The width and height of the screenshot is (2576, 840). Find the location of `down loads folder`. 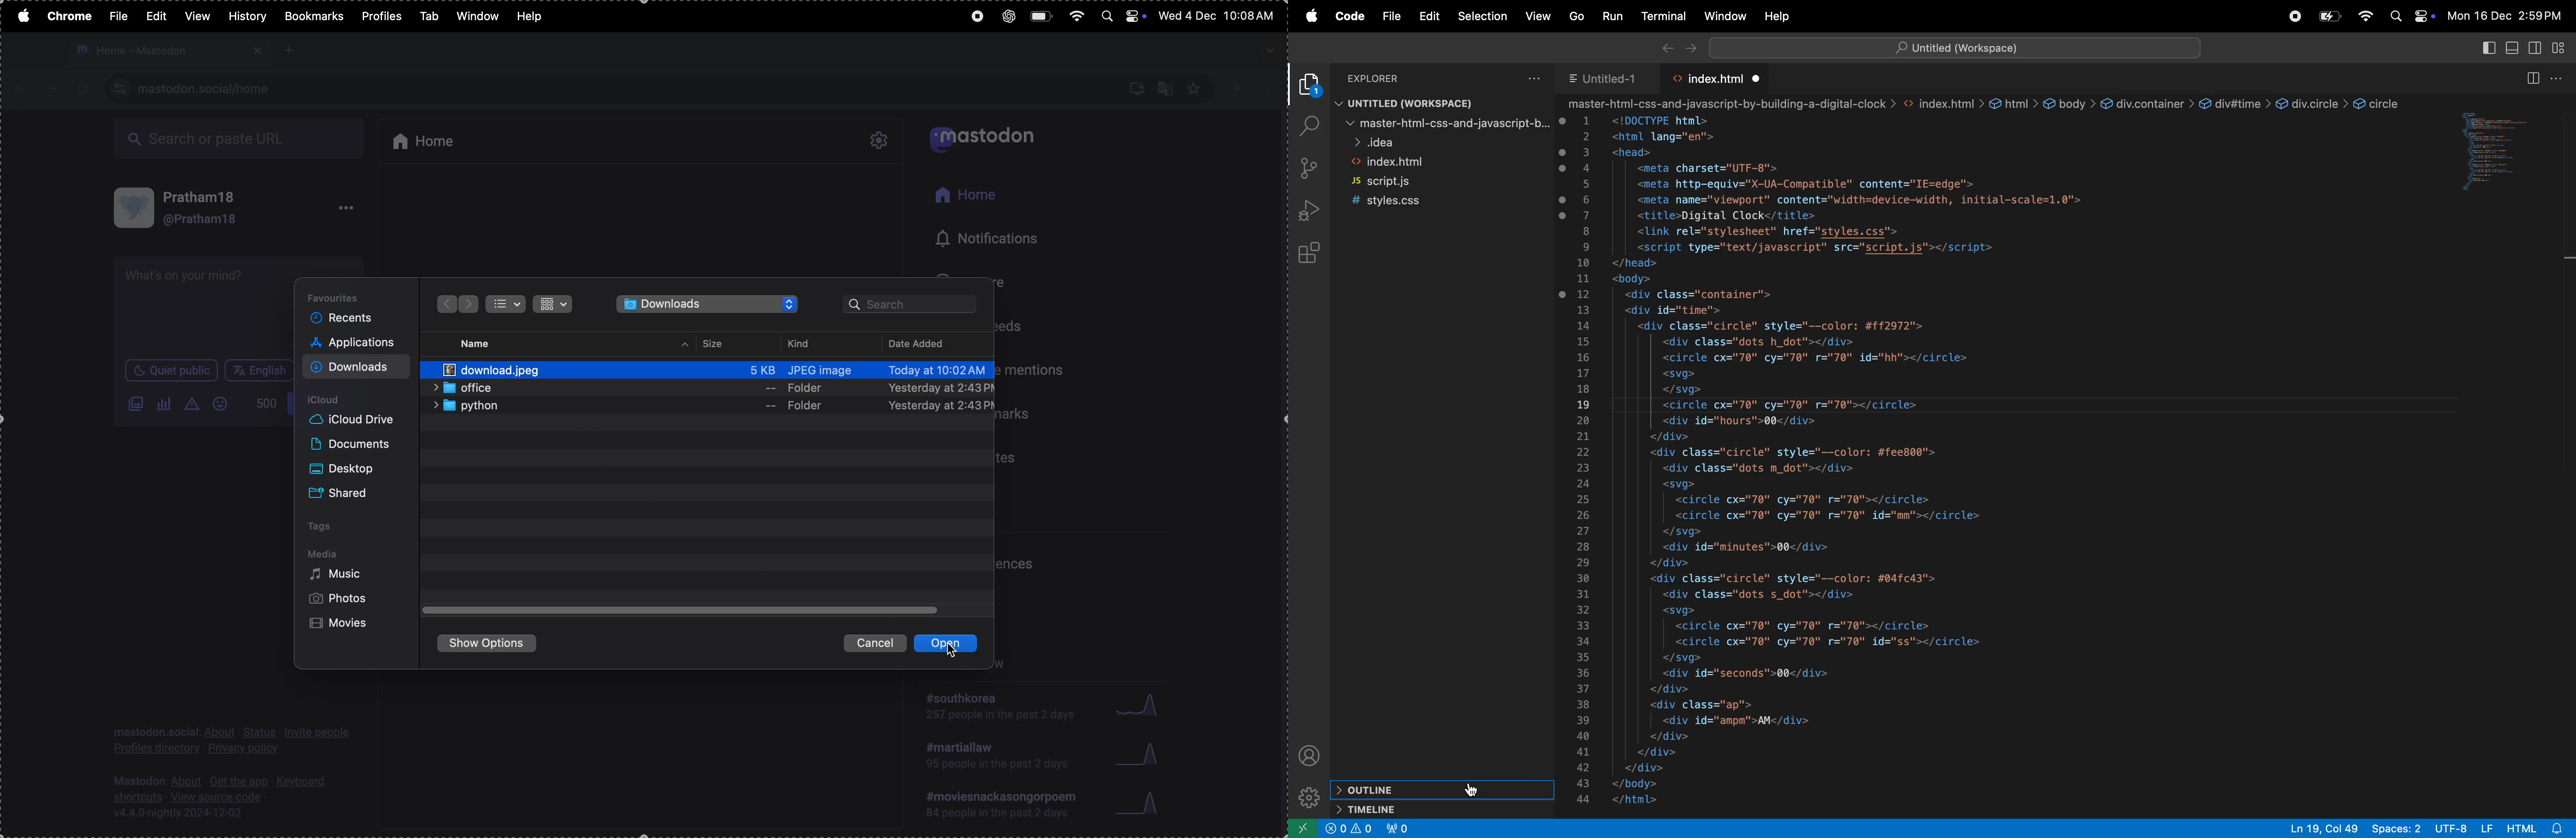

down loads folder is located at coordinates (709, 304).